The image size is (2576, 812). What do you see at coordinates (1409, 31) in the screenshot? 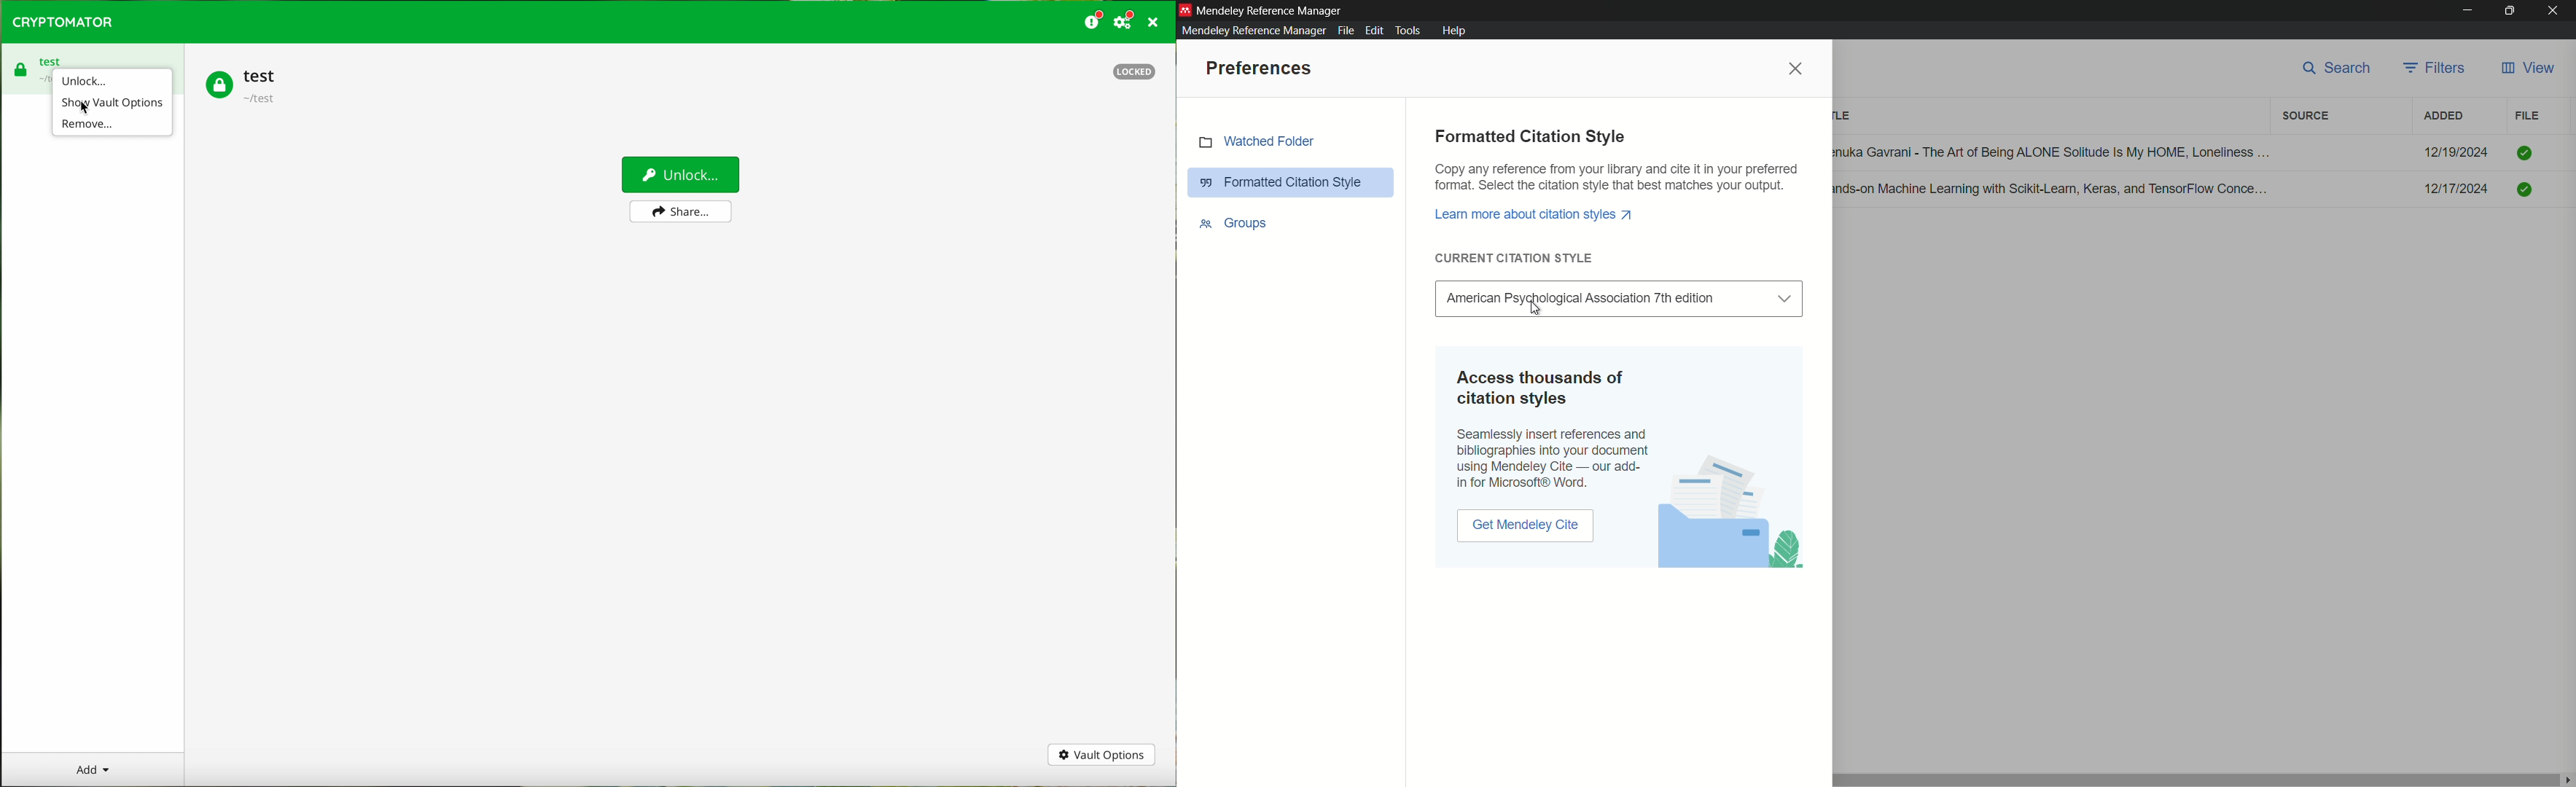
I see `tools menu` at bounding box center [1409, 31].